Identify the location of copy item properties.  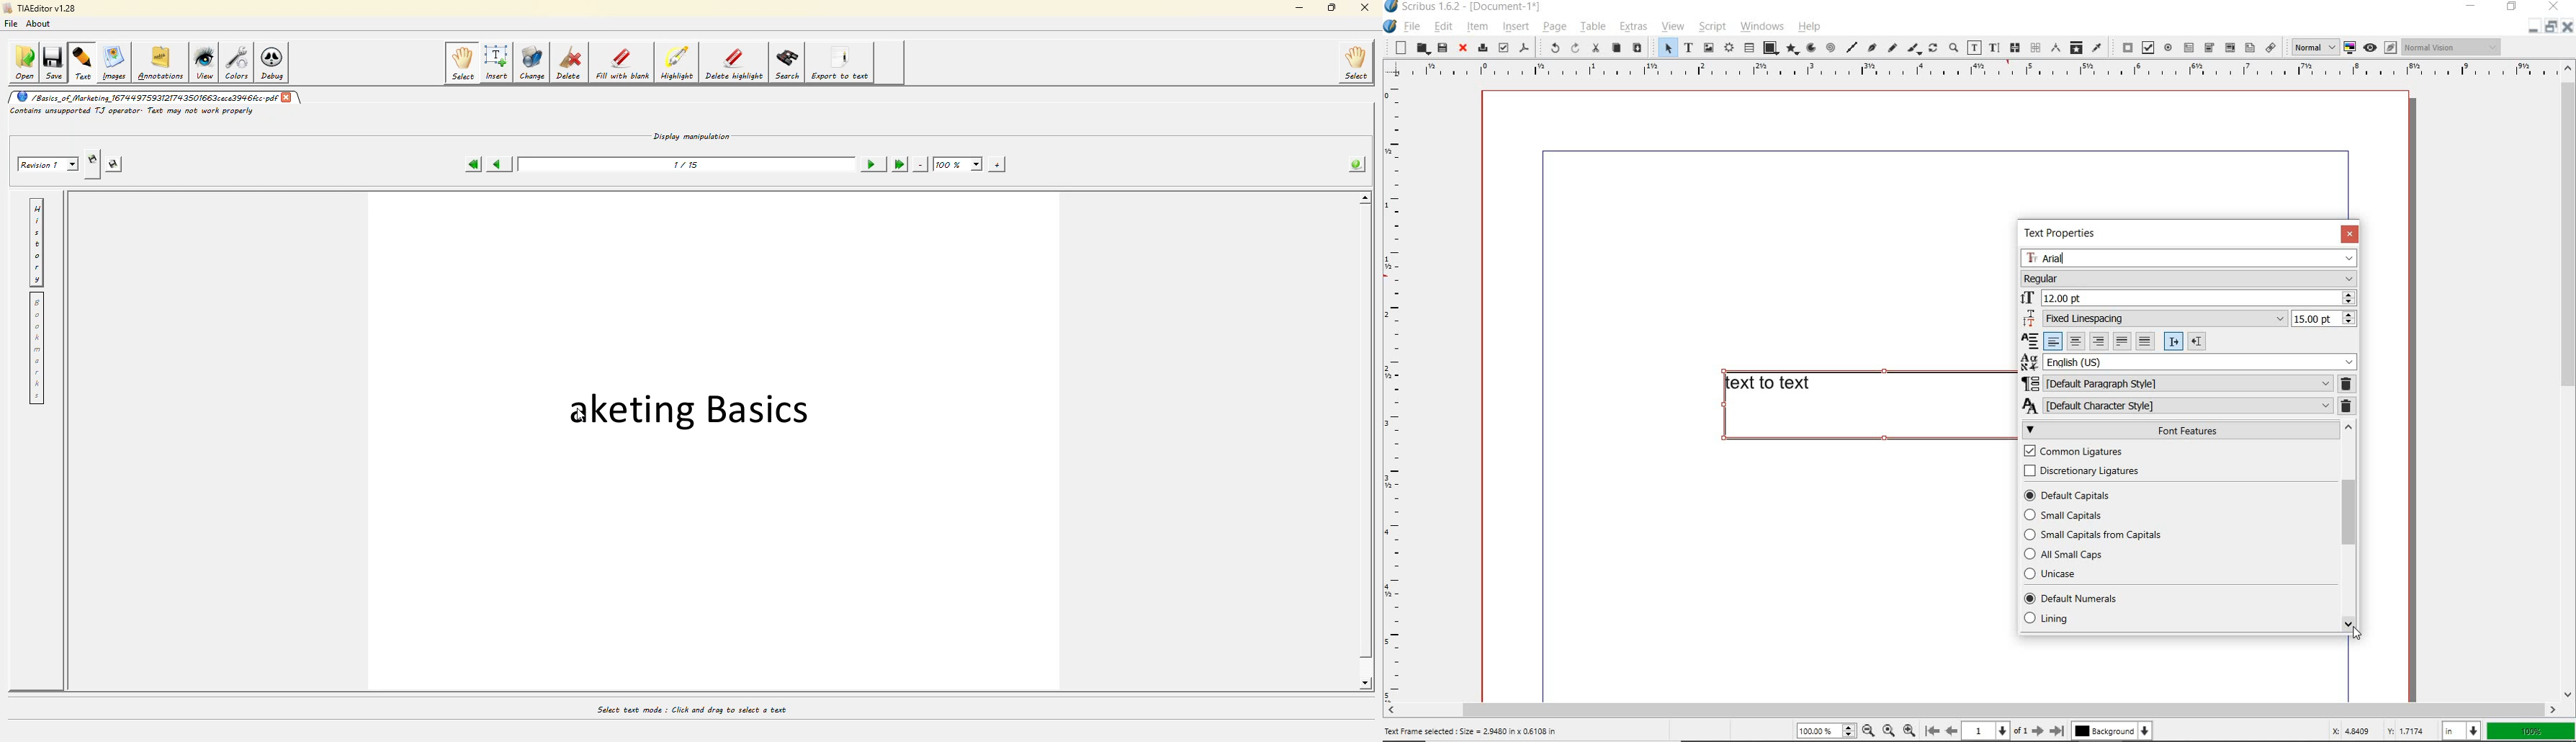
(2076, 47).